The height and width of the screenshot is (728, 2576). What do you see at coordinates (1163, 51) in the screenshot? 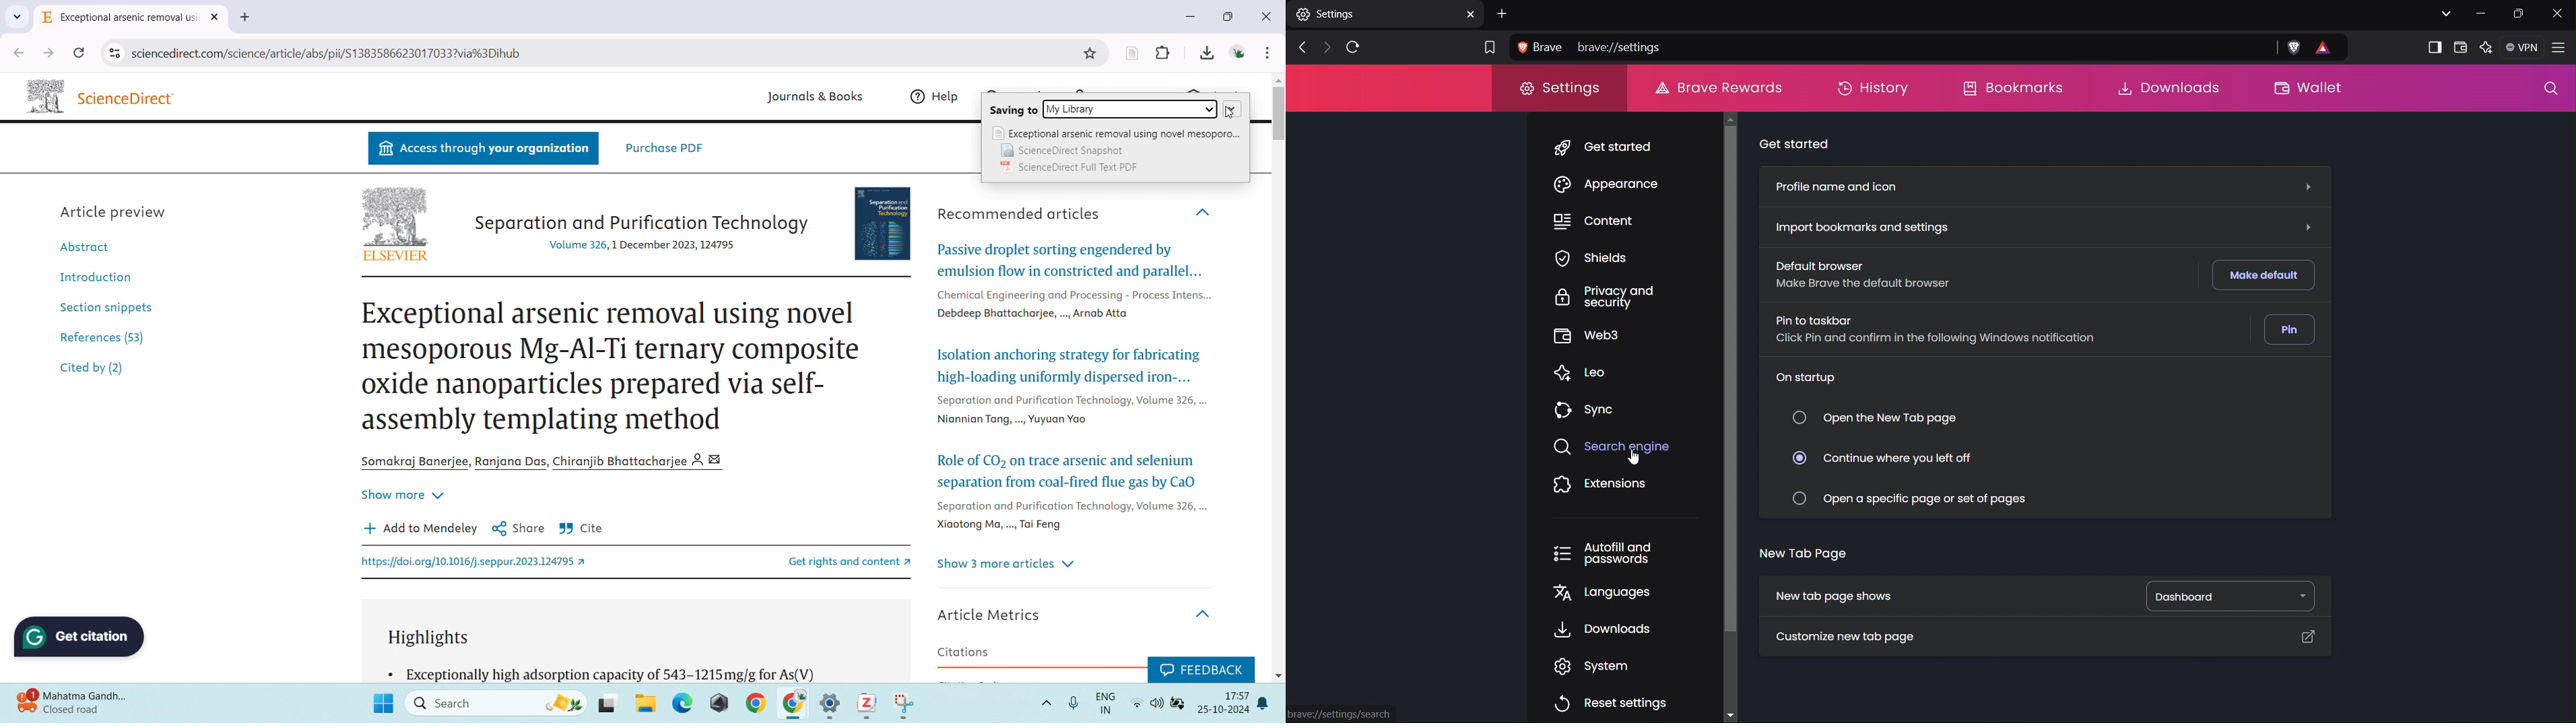
I see `extensions` at bounding box center [1163, 51].